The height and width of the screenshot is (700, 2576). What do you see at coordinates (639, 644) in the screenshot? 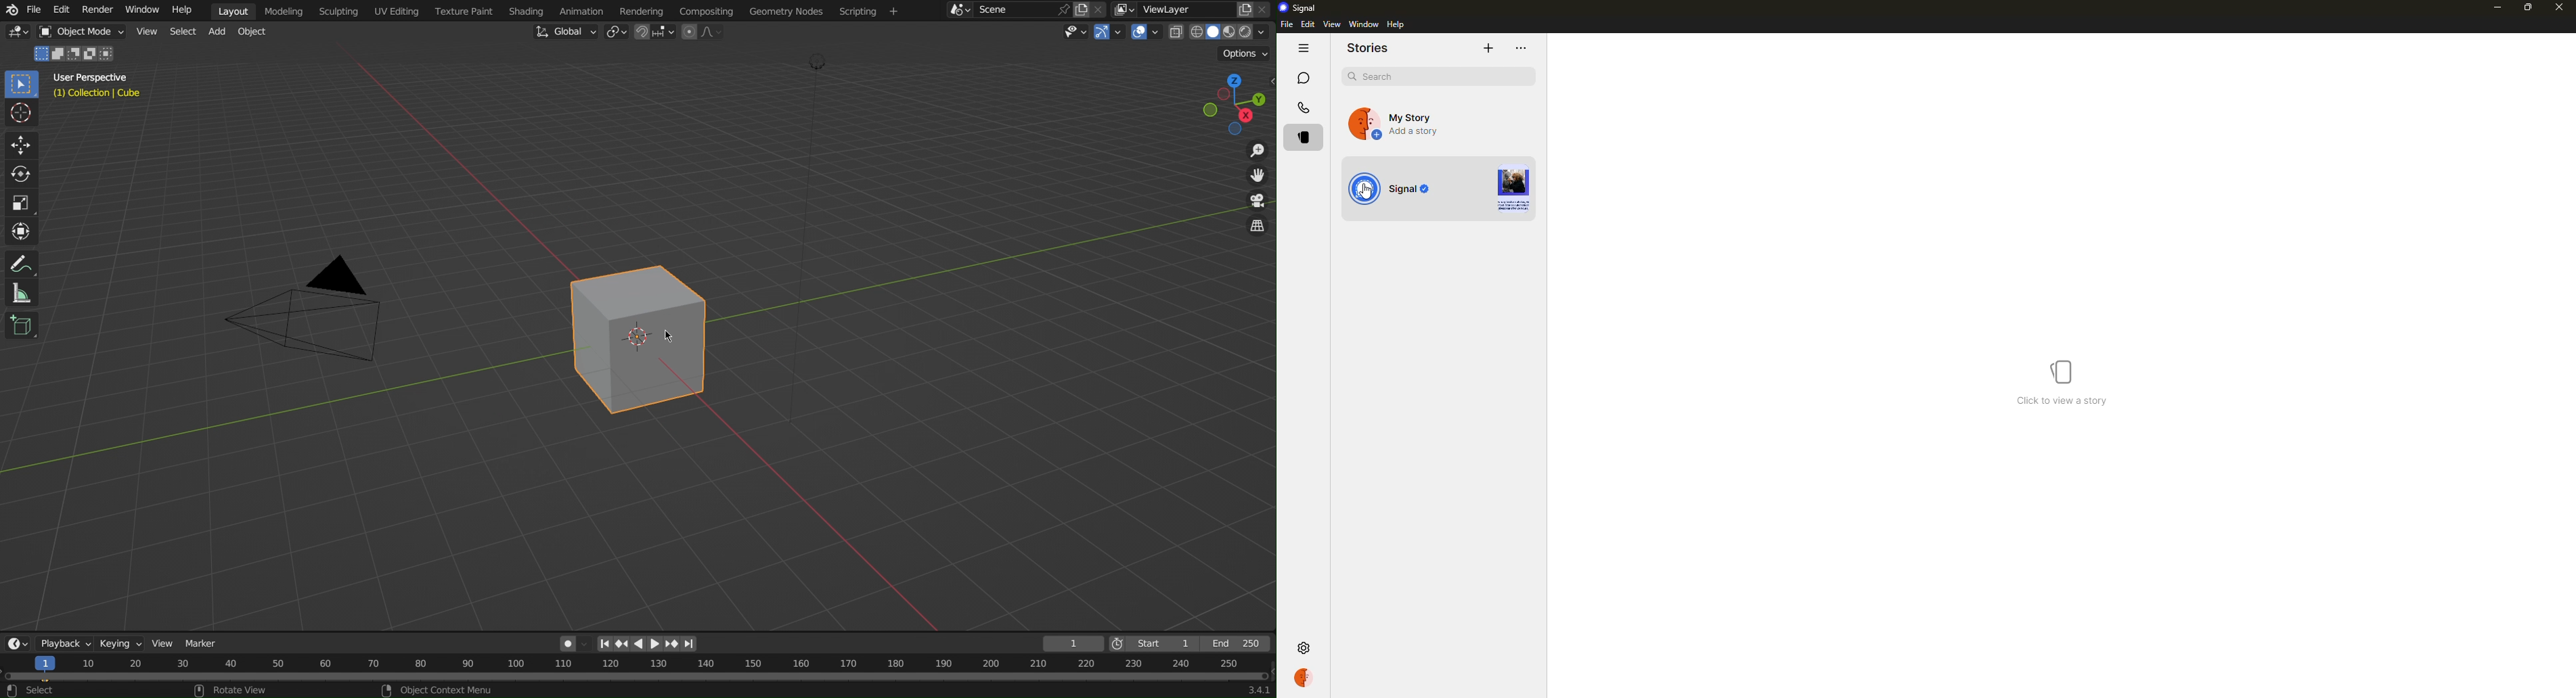
I see `left` at bounding box center [639, 644].